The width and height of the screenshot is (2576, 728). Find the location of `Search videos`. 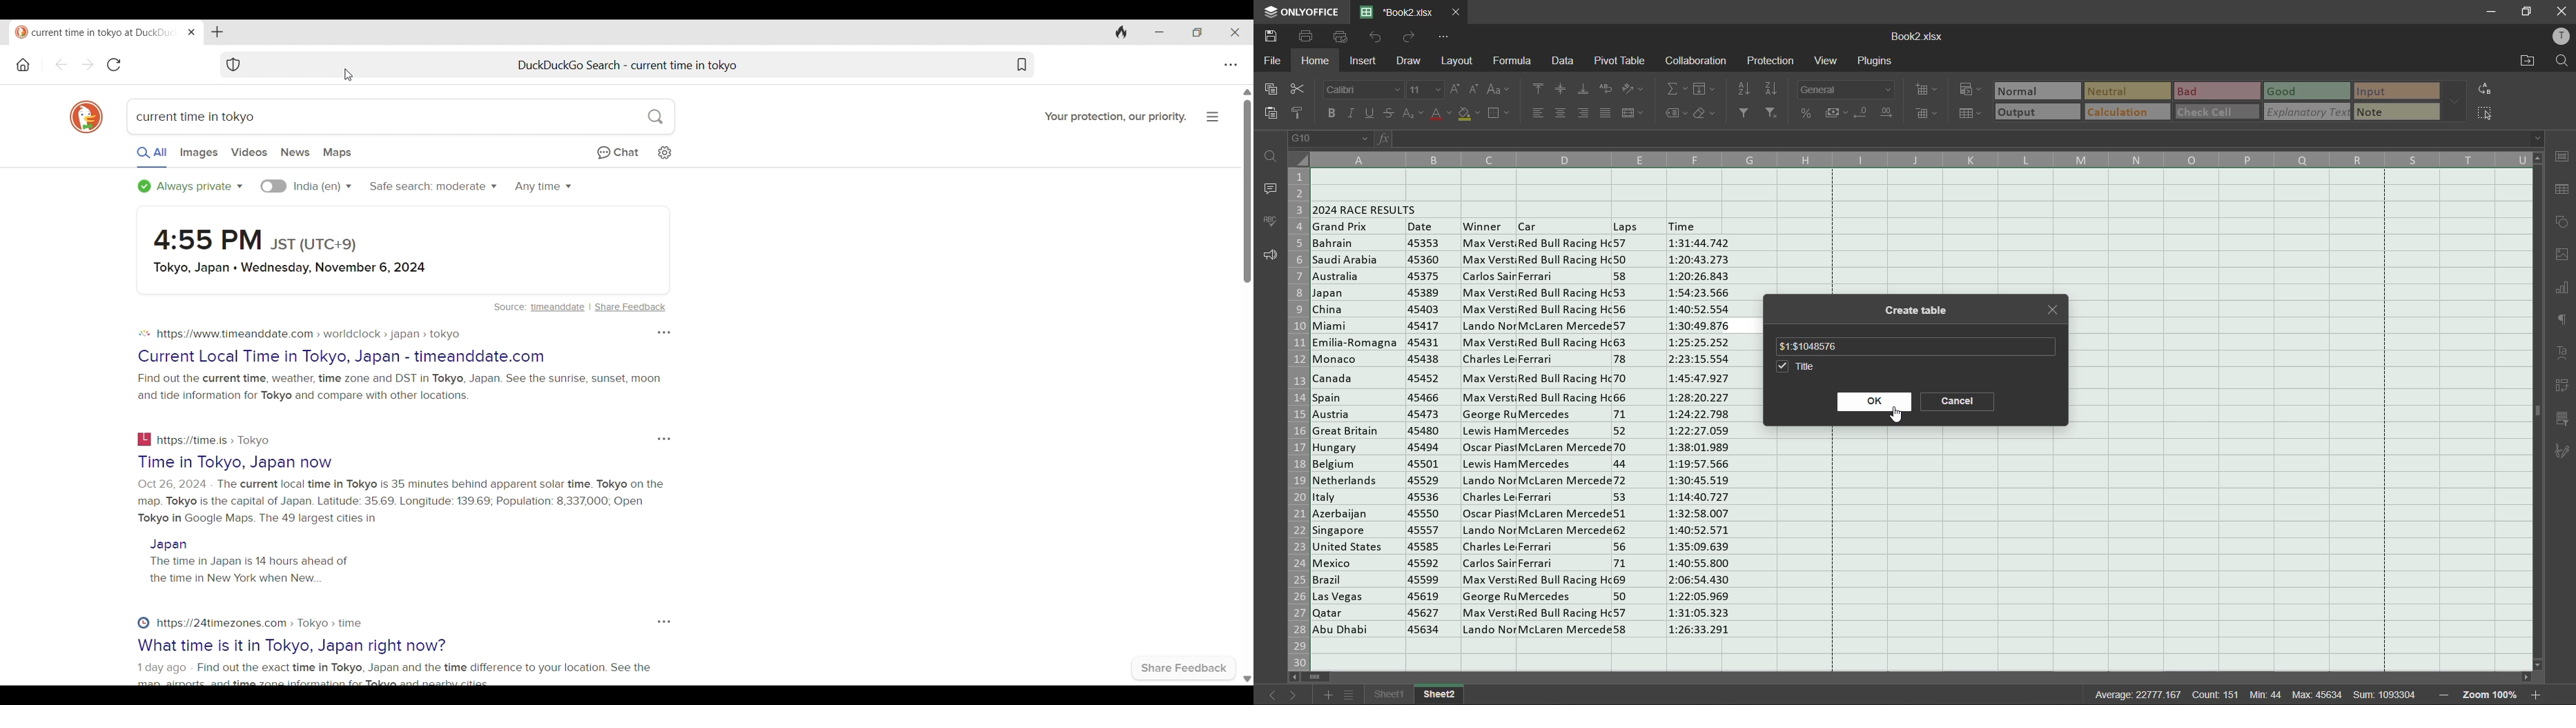

Search videos is located at coordinates (249, 152).